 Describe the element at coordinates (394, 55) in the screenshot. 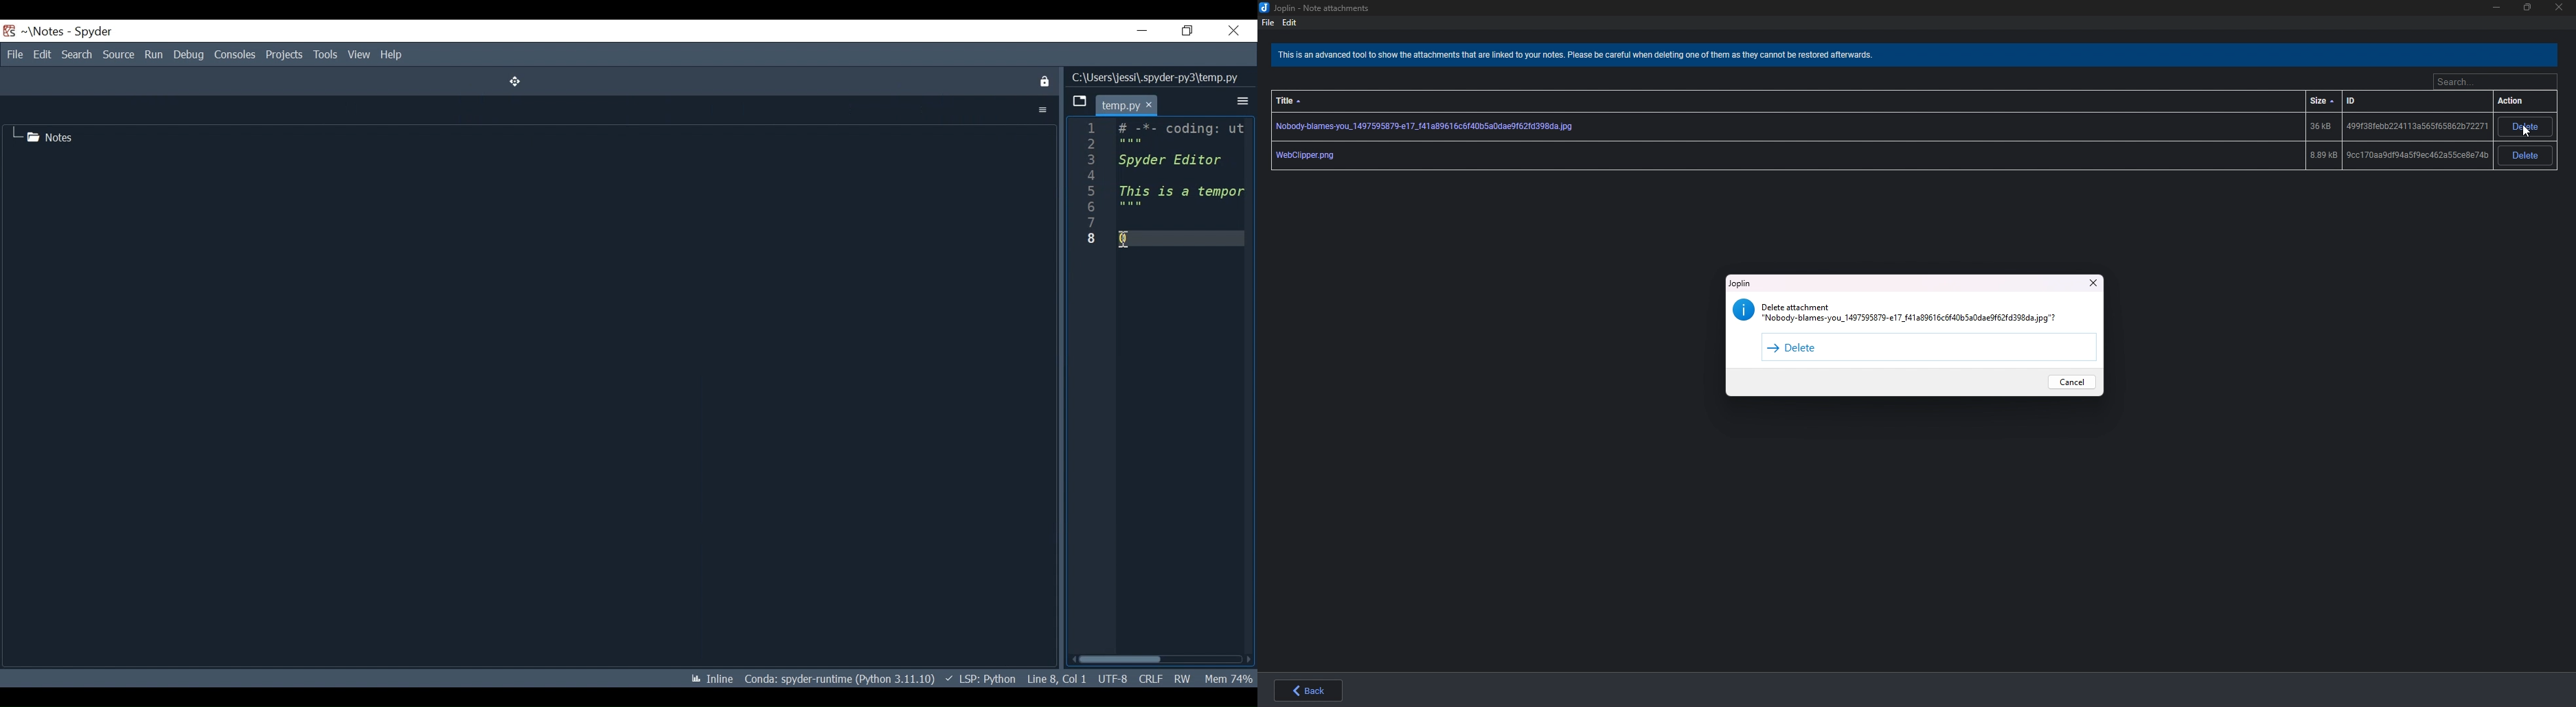

I see `Help` at that location.